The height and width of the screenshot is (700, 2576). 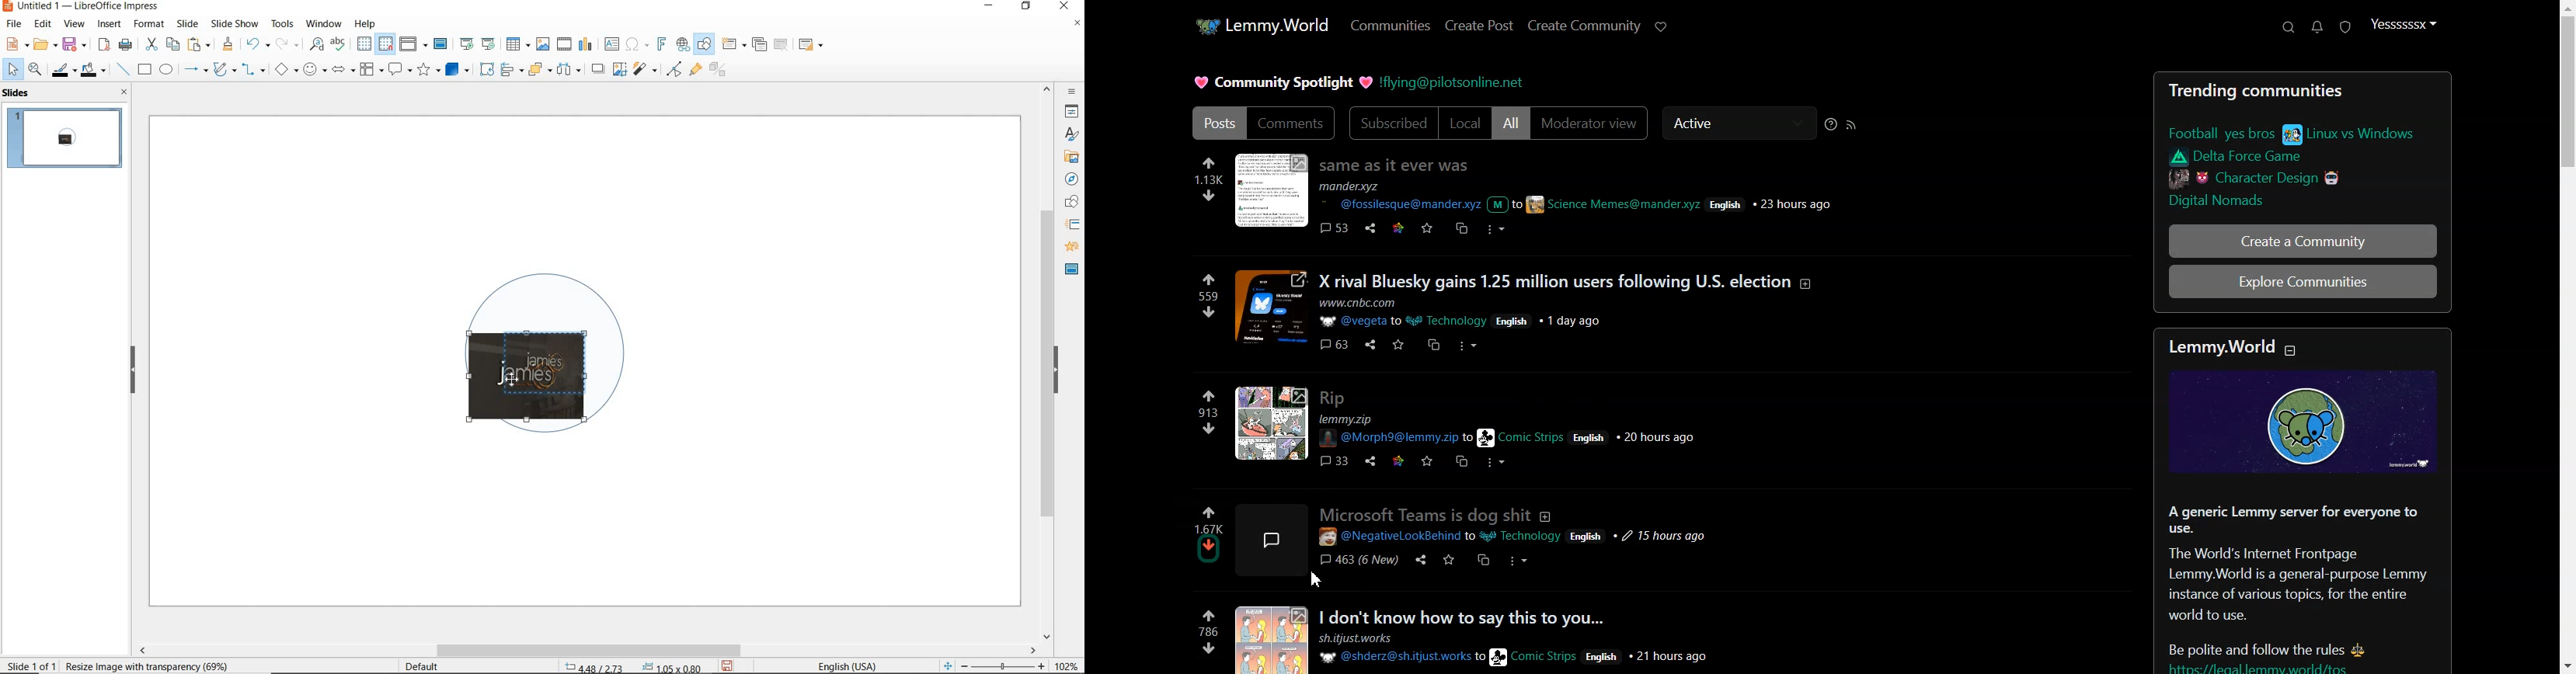 I want to click on basic shapes, so click(x=286, y=71).